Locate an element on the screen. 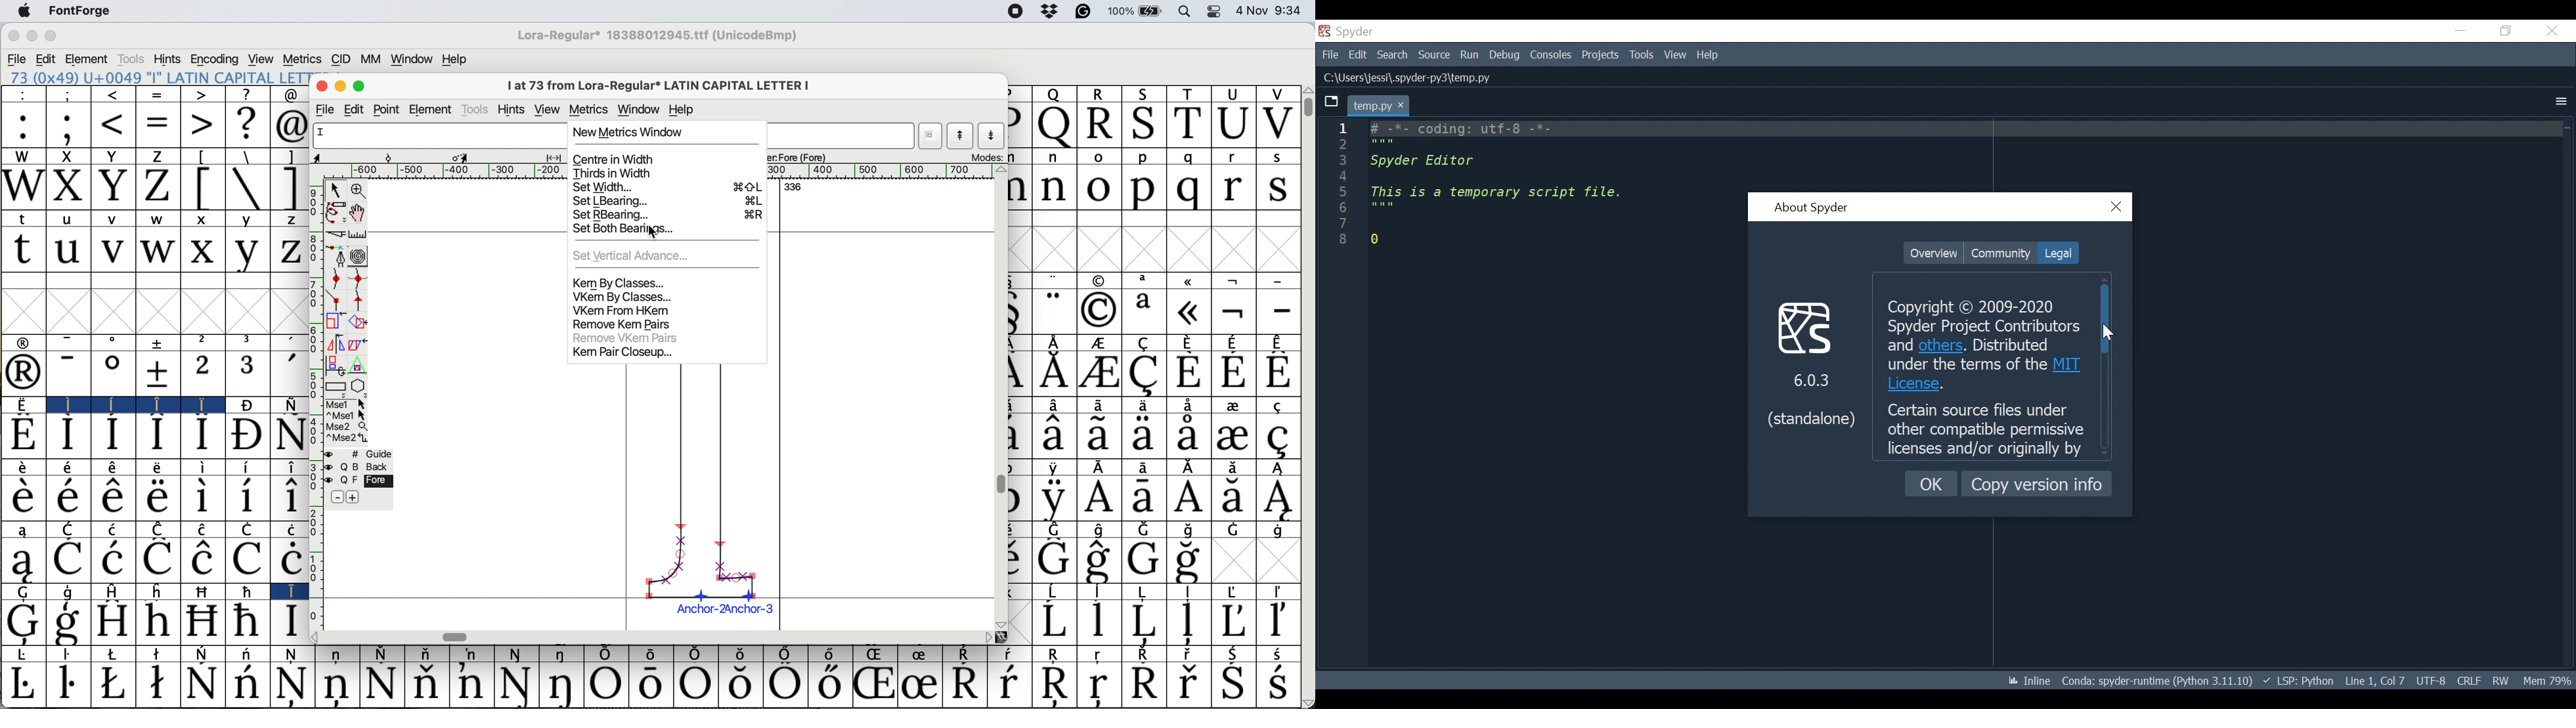  Symbol is located at coordinates (1189, 684).